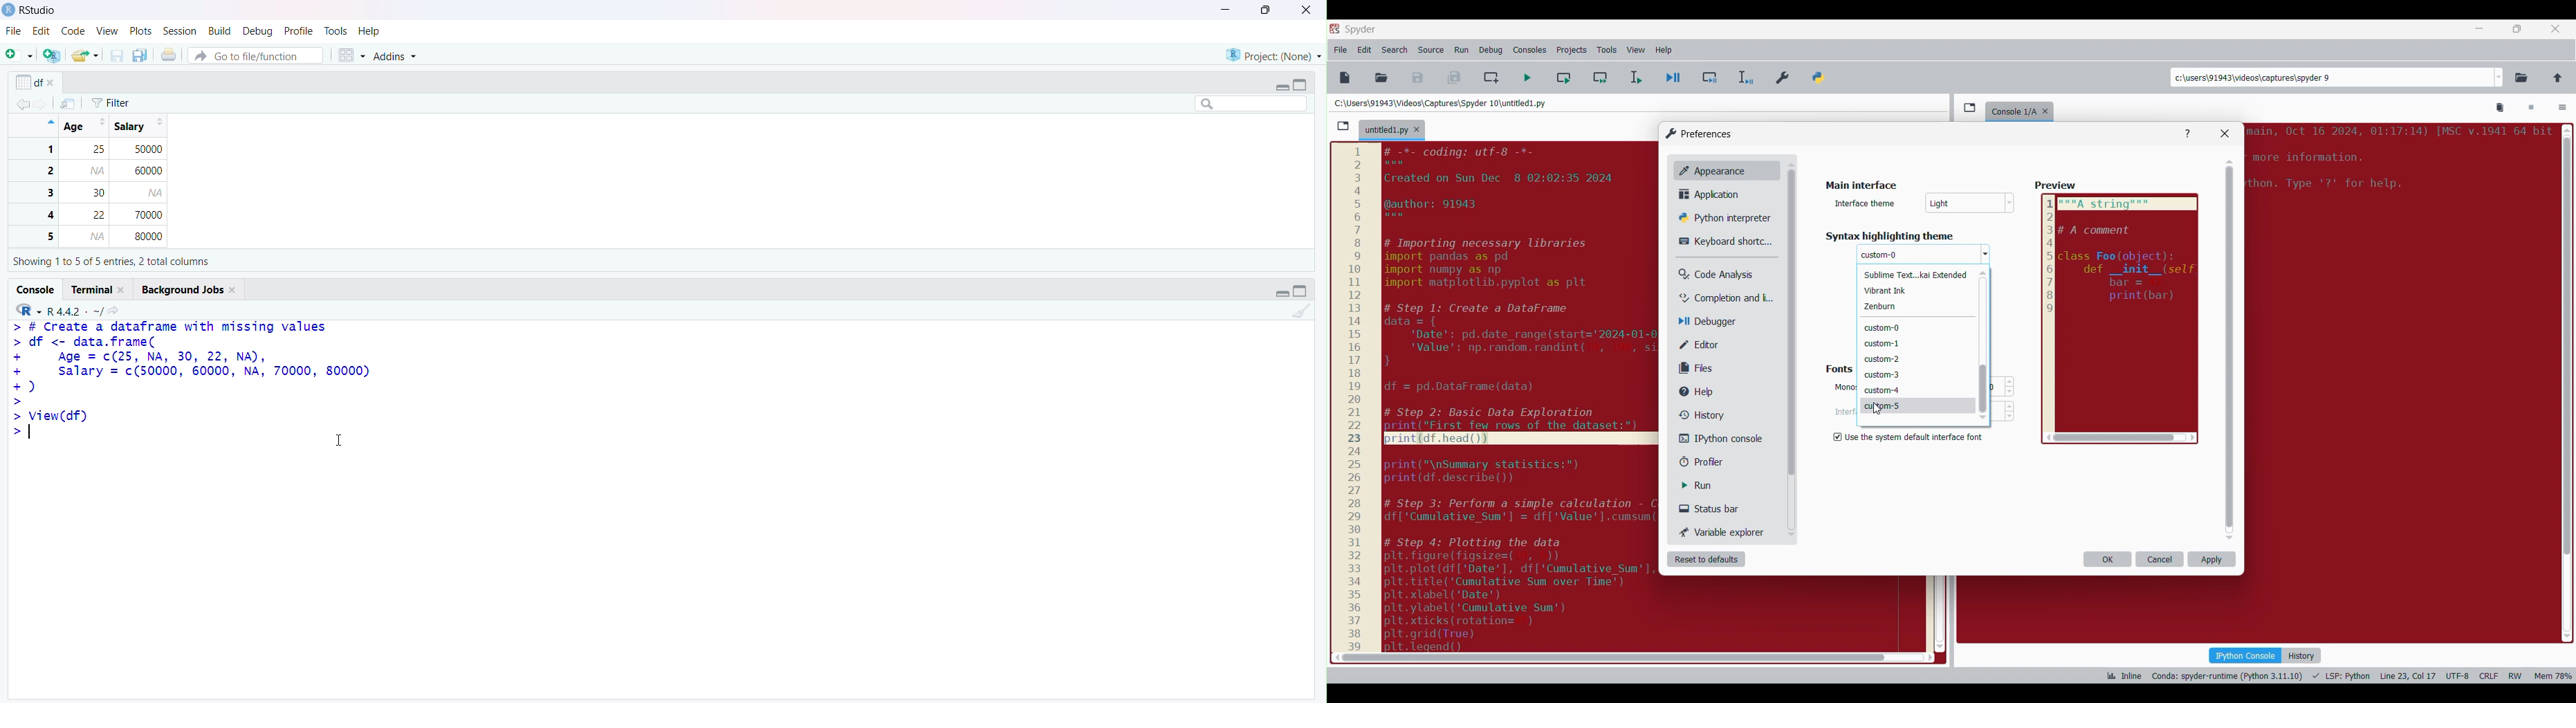  Describe the element at coordinates (2480, 29) in the screenshot. I see `Minimize` at that location.